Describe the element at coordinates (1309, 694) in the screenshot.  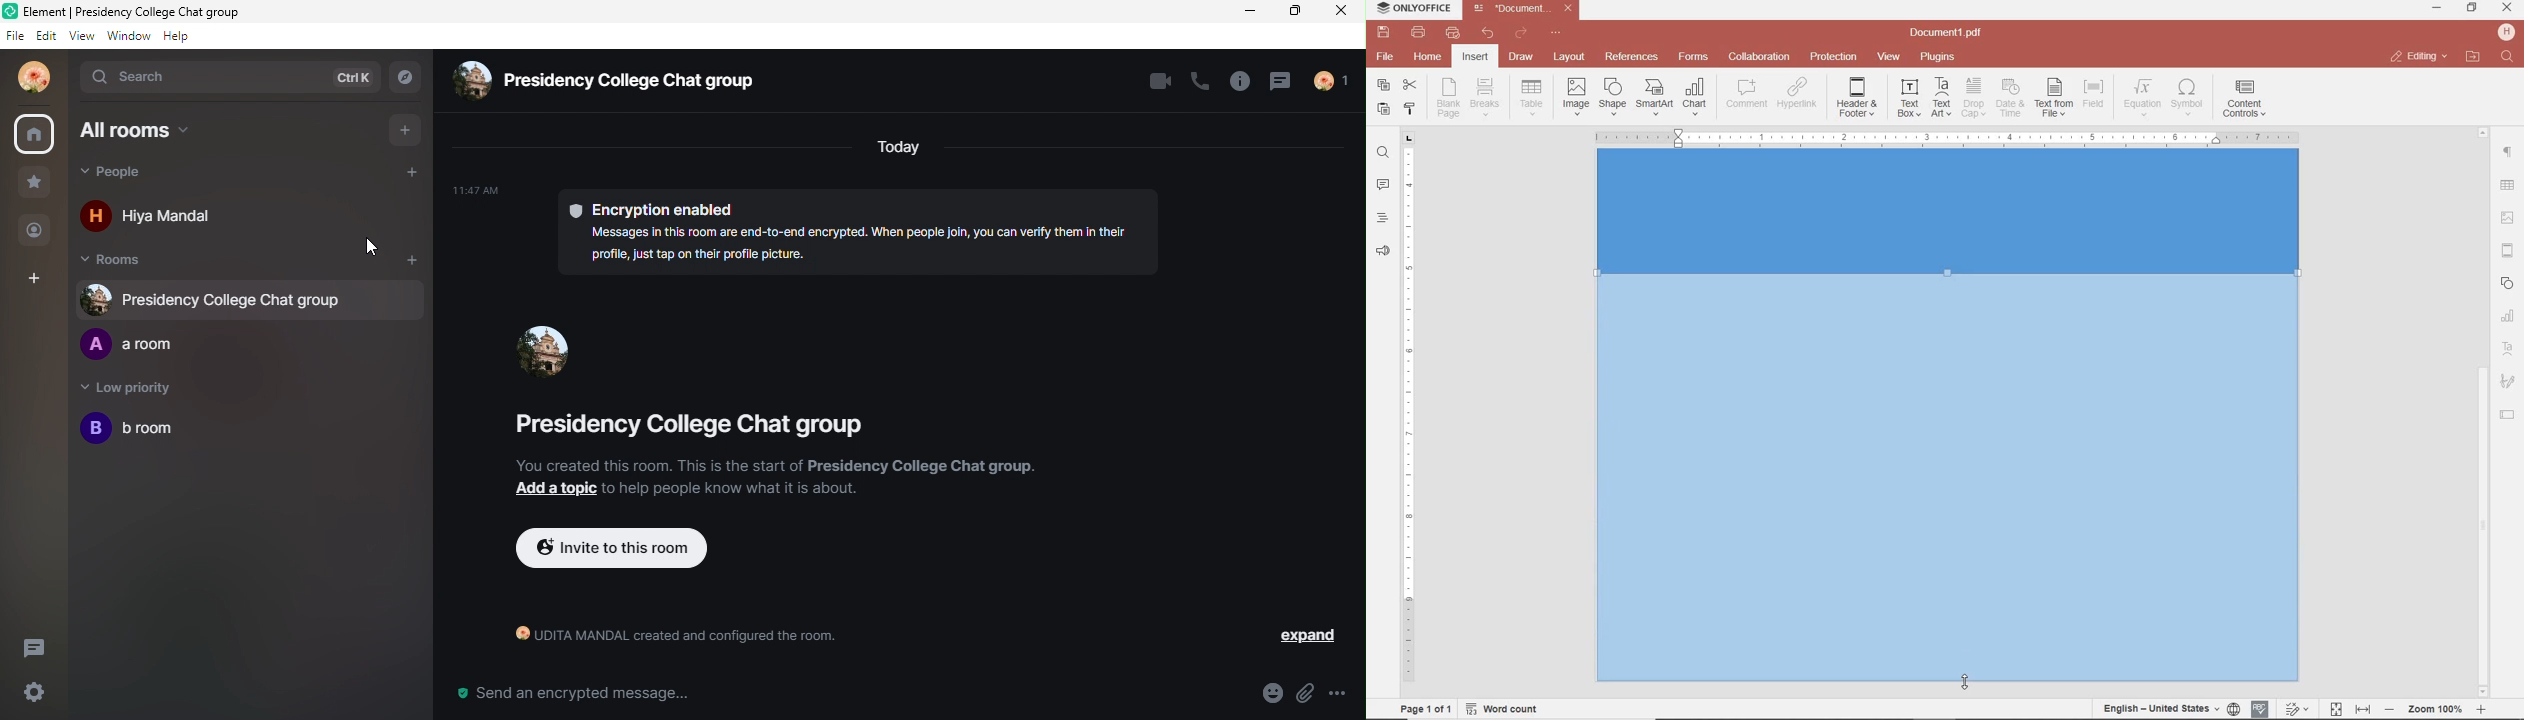
I see `attachment` at that location.